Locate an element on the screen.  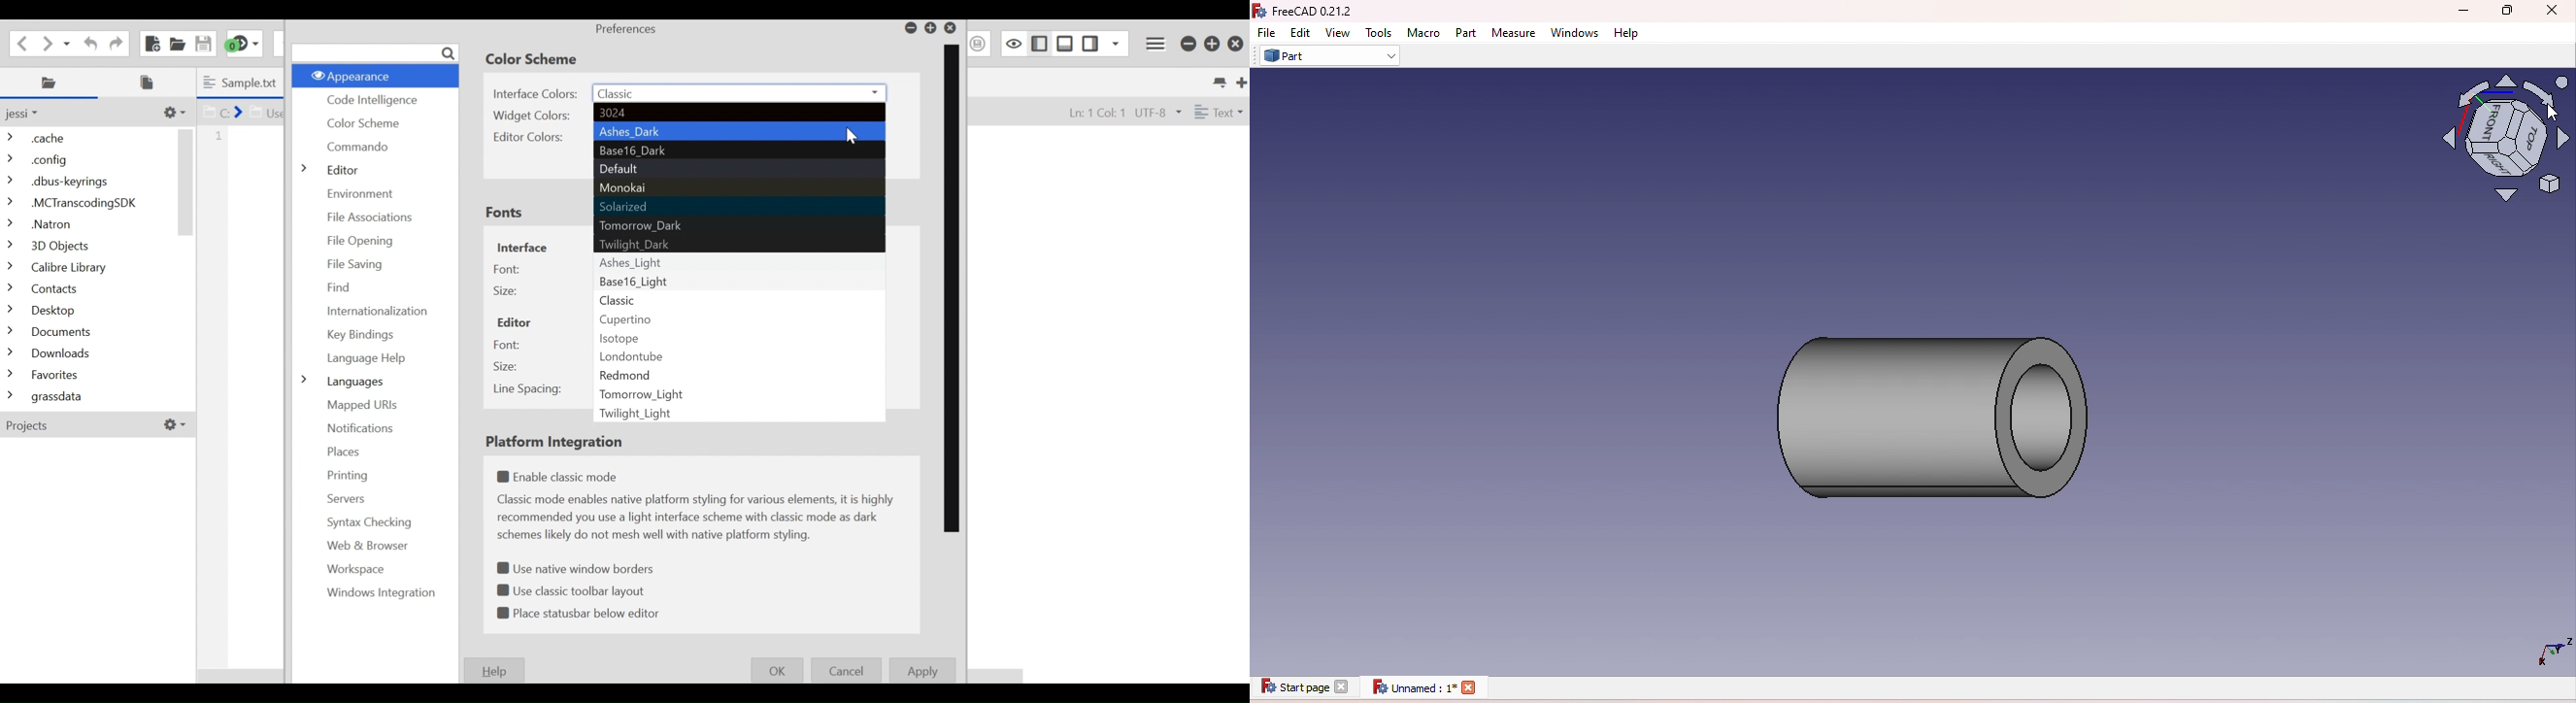
twilight light is located at coordinates (740, 413).